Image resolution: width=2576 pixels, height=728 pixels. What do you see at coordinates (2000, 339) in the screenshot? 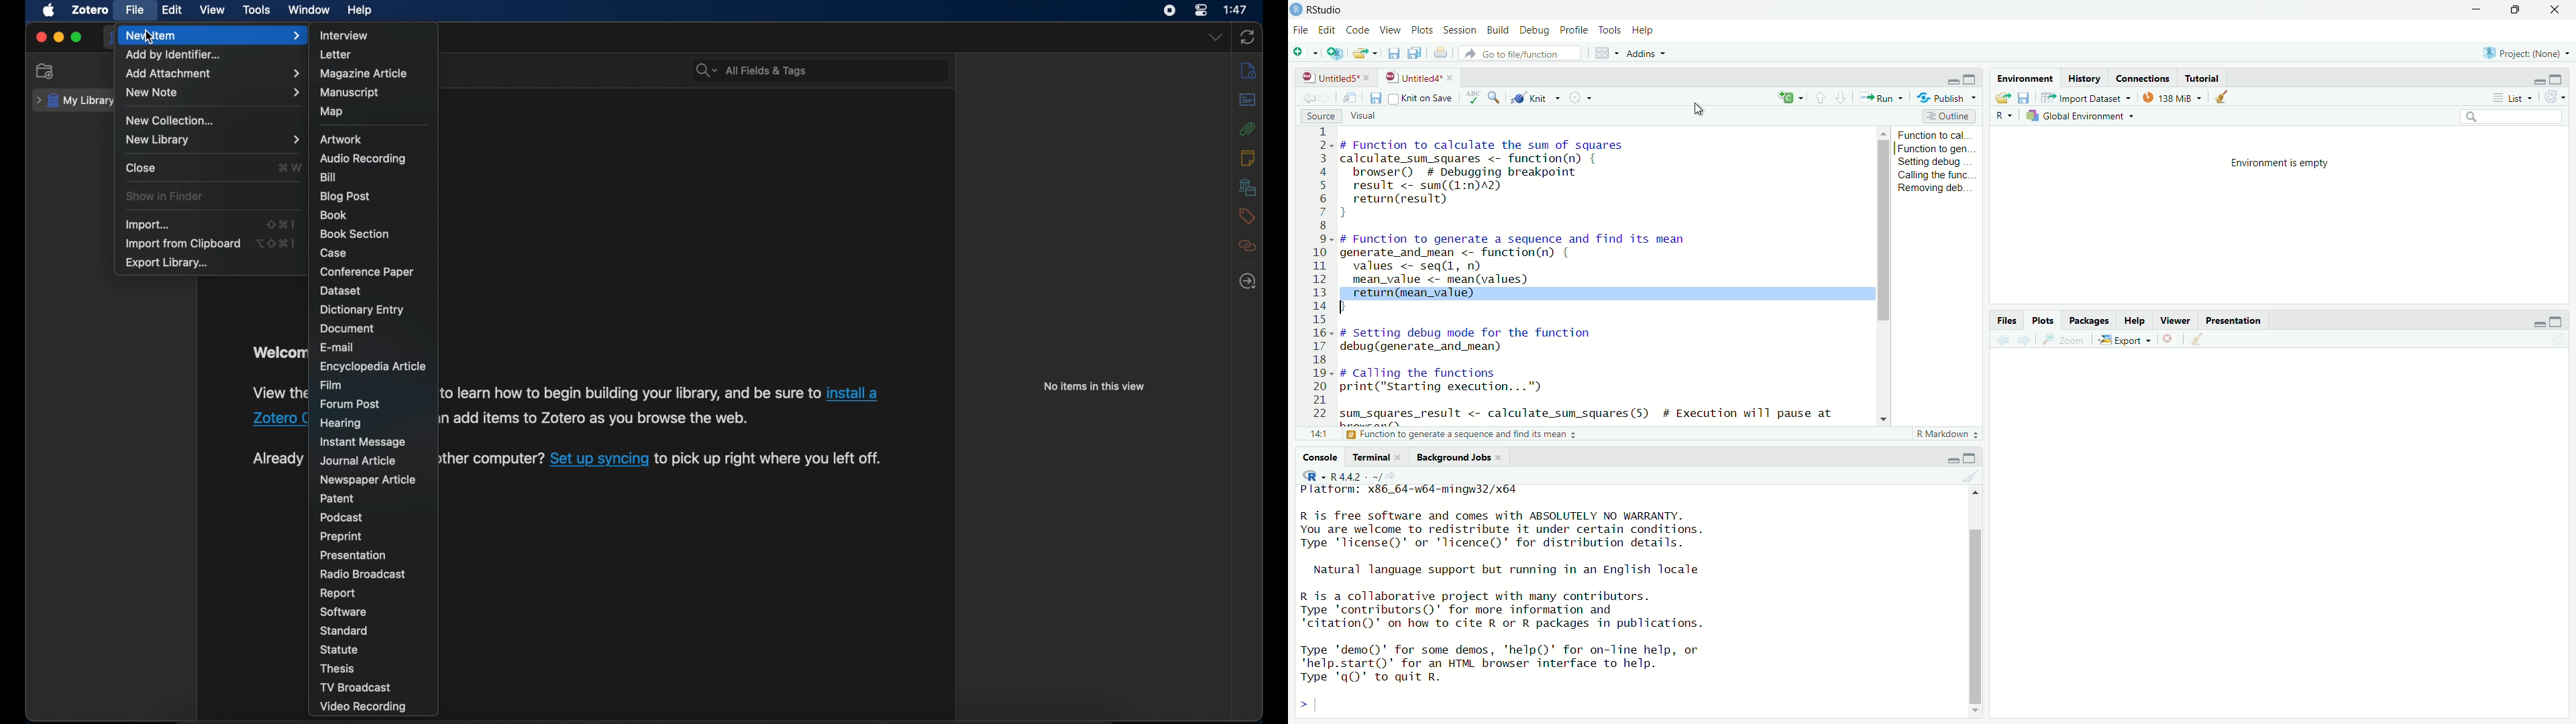
I see `previous plot` at bounding box center [2000, 339].